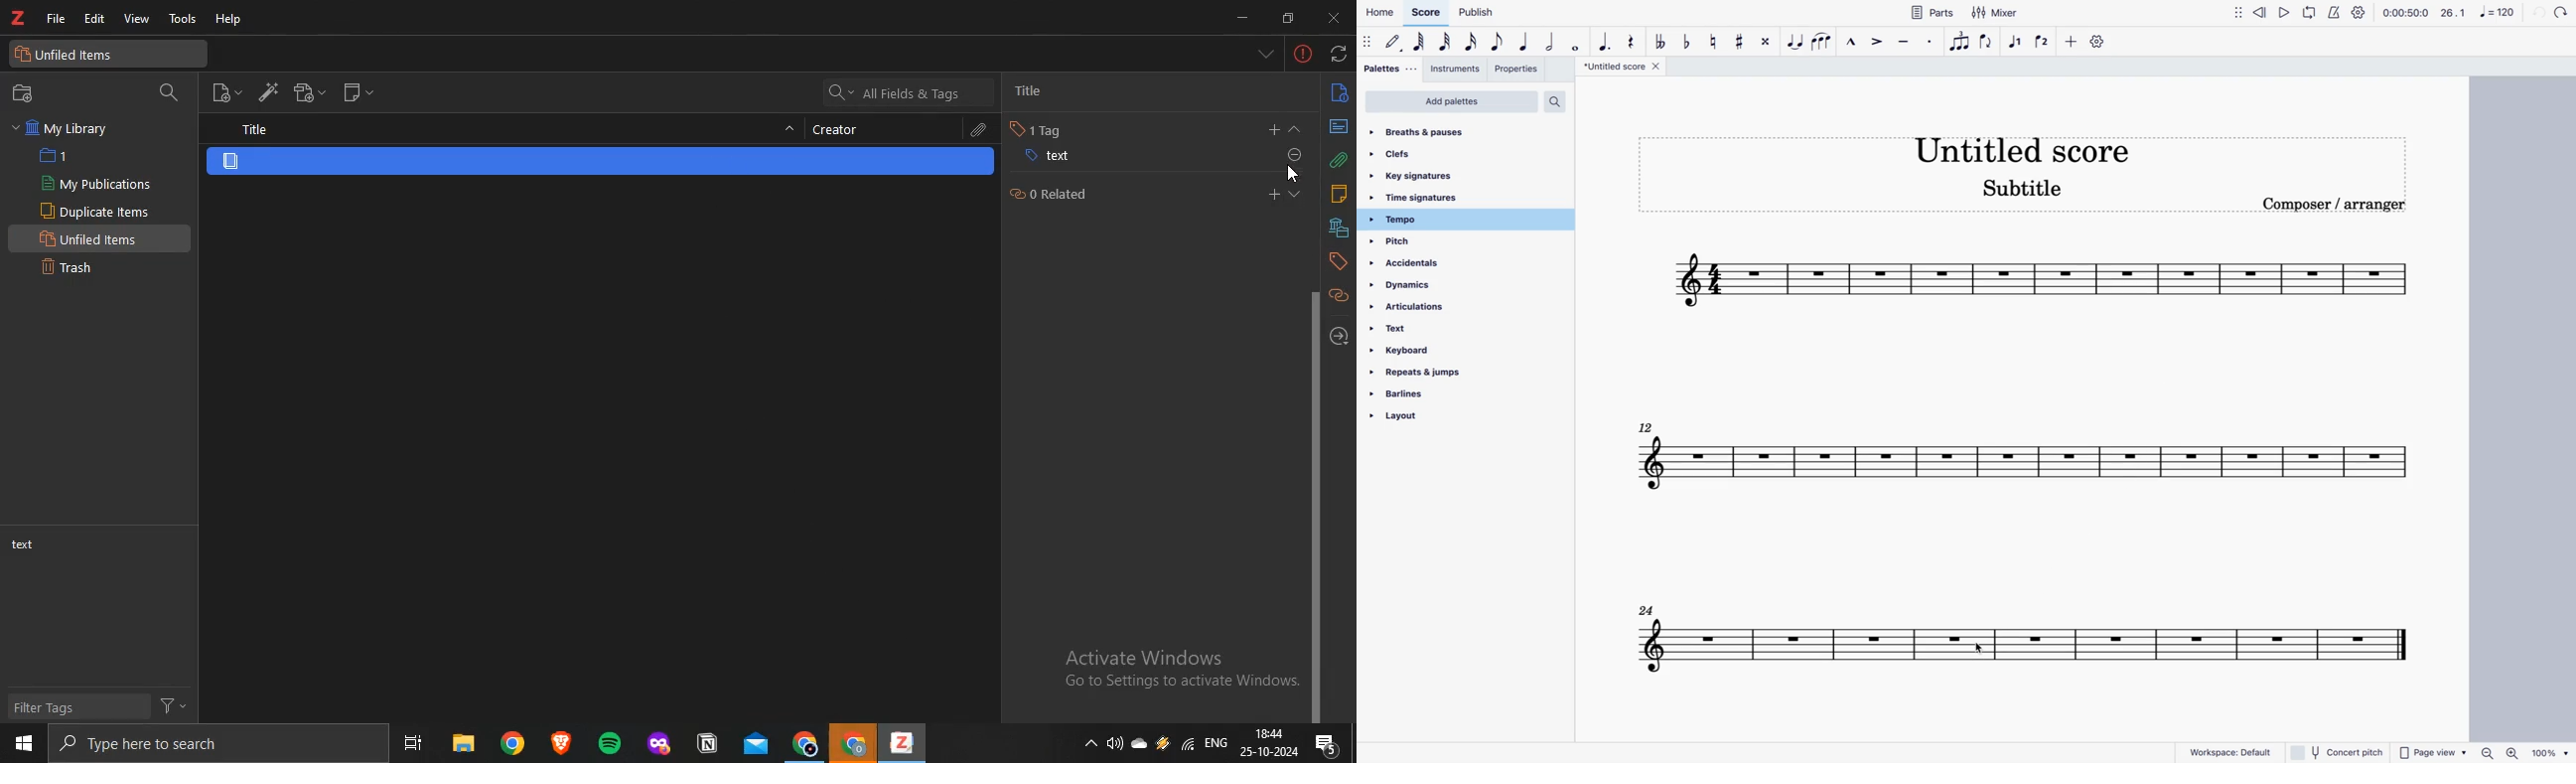 The height and width of the screenshot is (784, 2576). I want to click on text, so click(28, 546).